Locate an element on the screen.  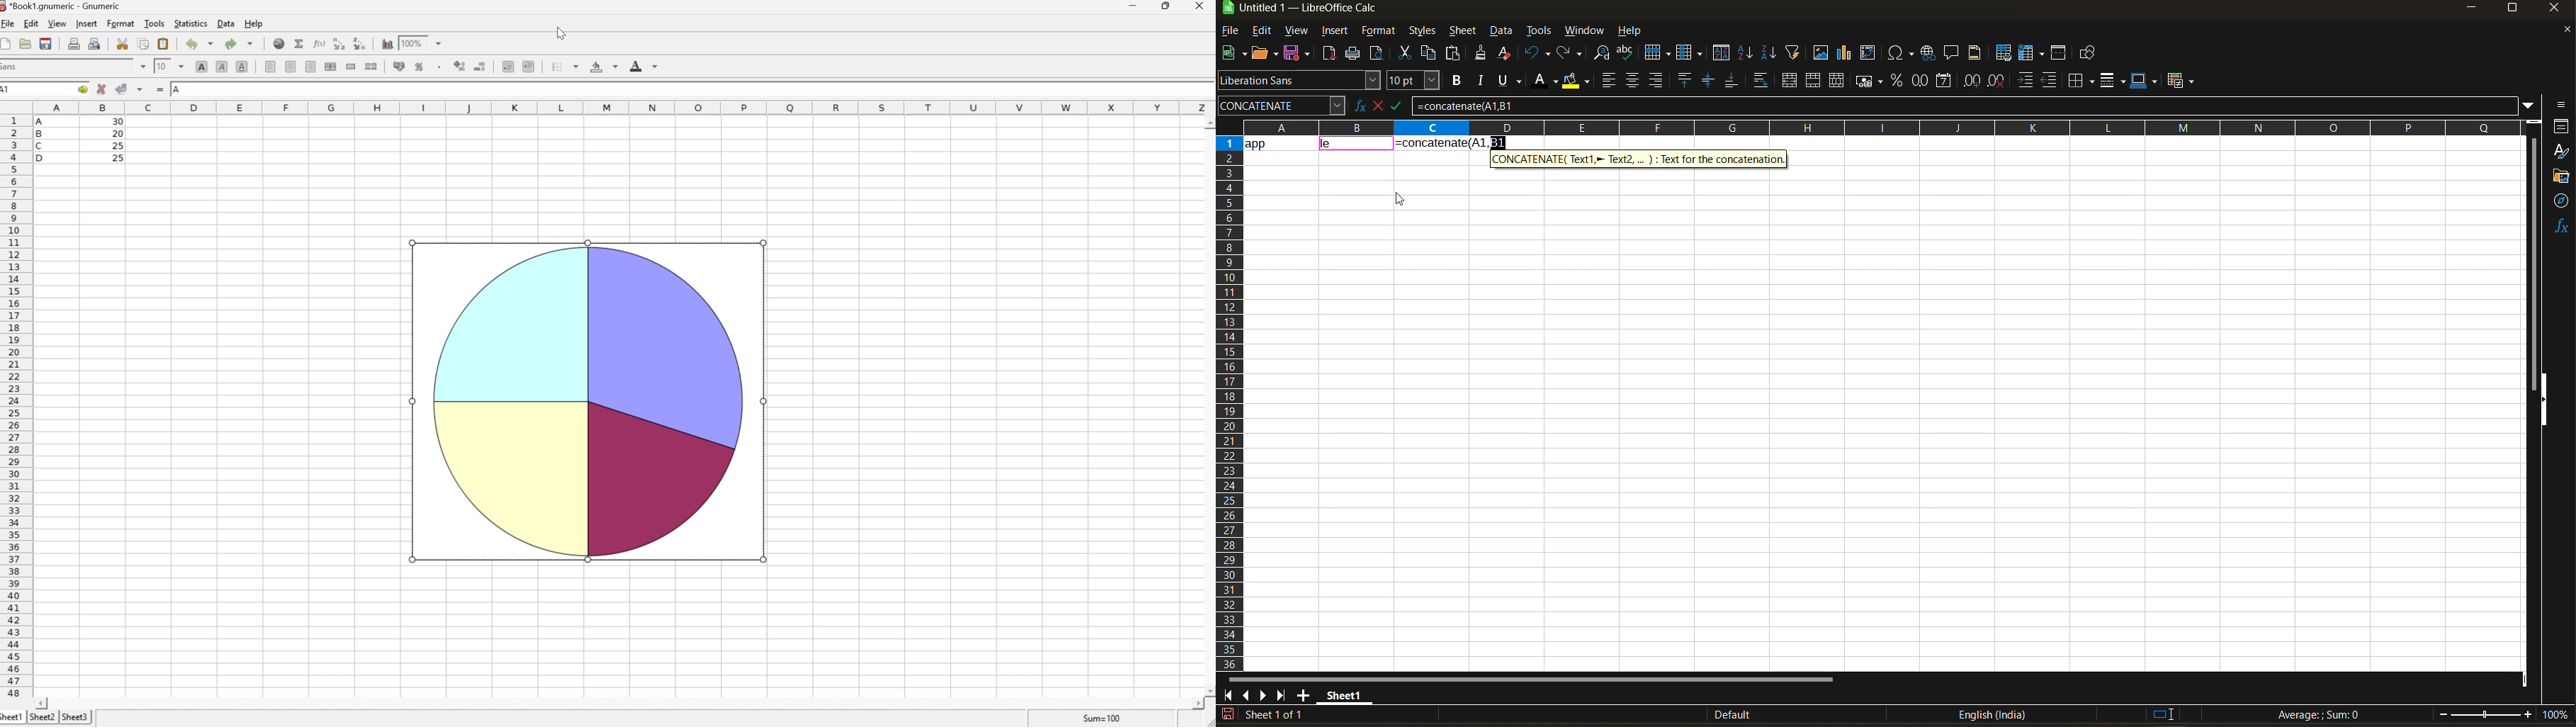
tool tip is located at coordinates (1640, 158).